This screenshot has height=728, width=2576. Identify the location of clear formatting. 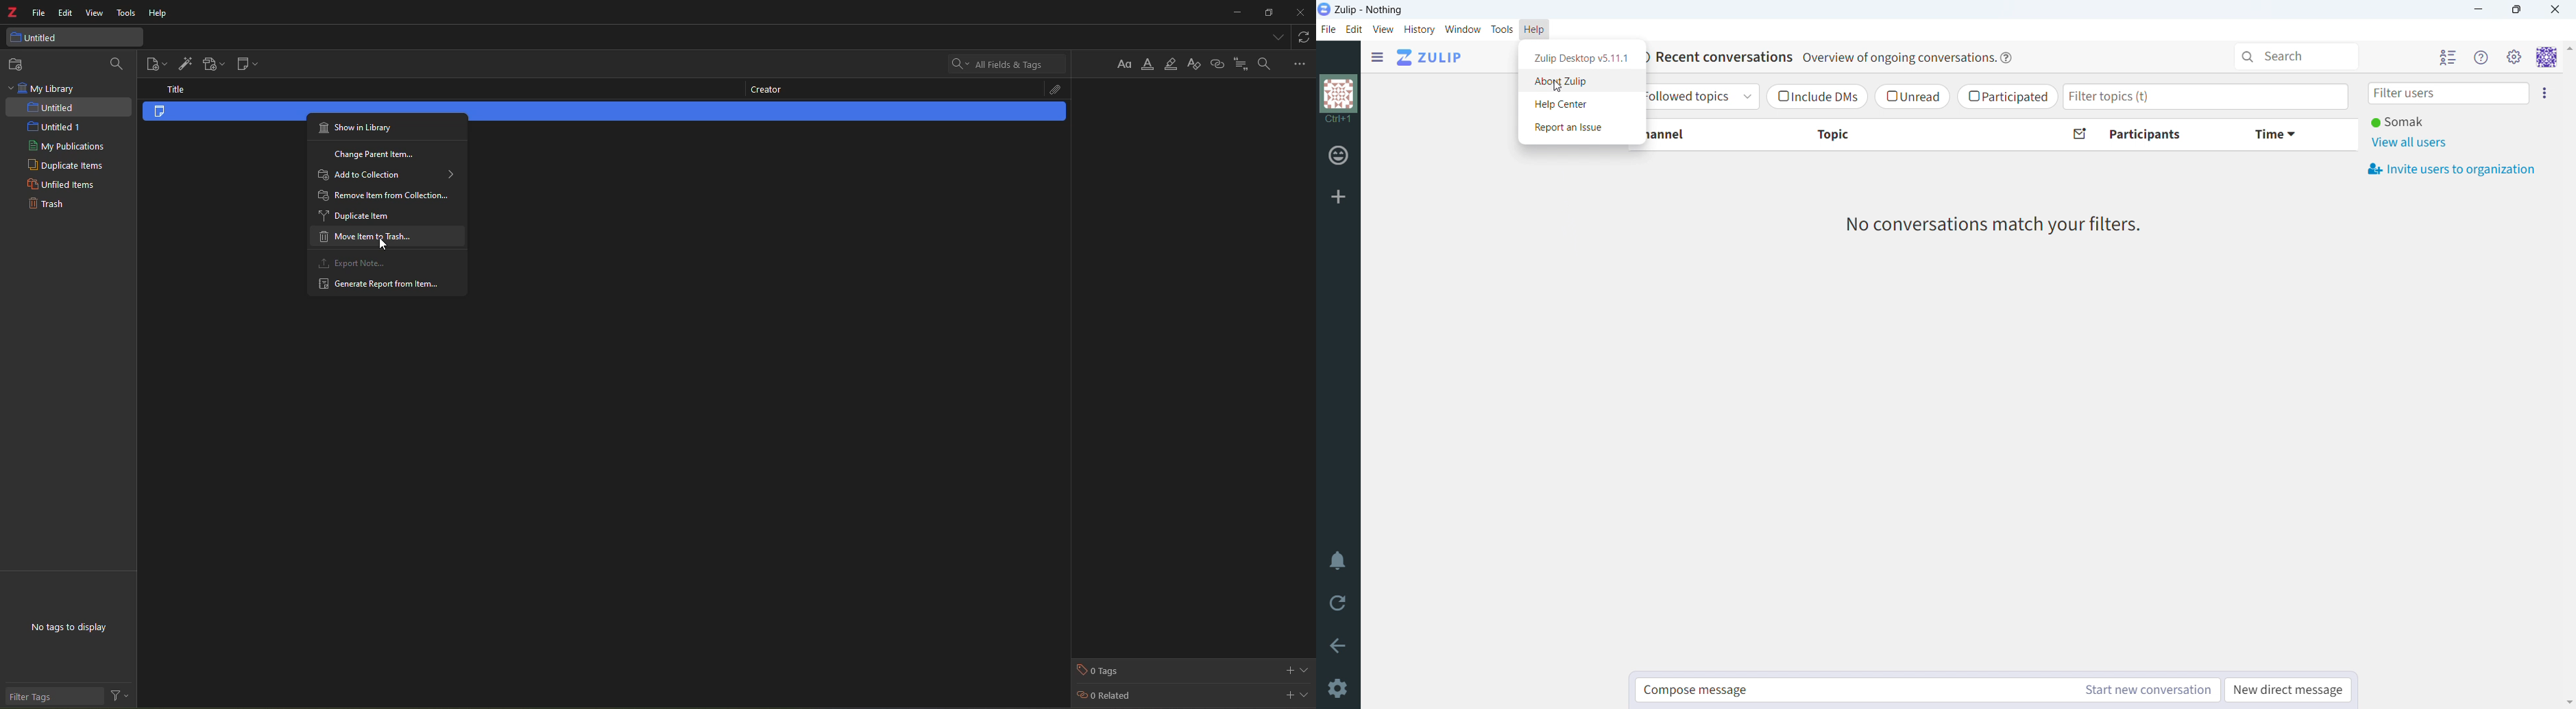
(1193, 65).